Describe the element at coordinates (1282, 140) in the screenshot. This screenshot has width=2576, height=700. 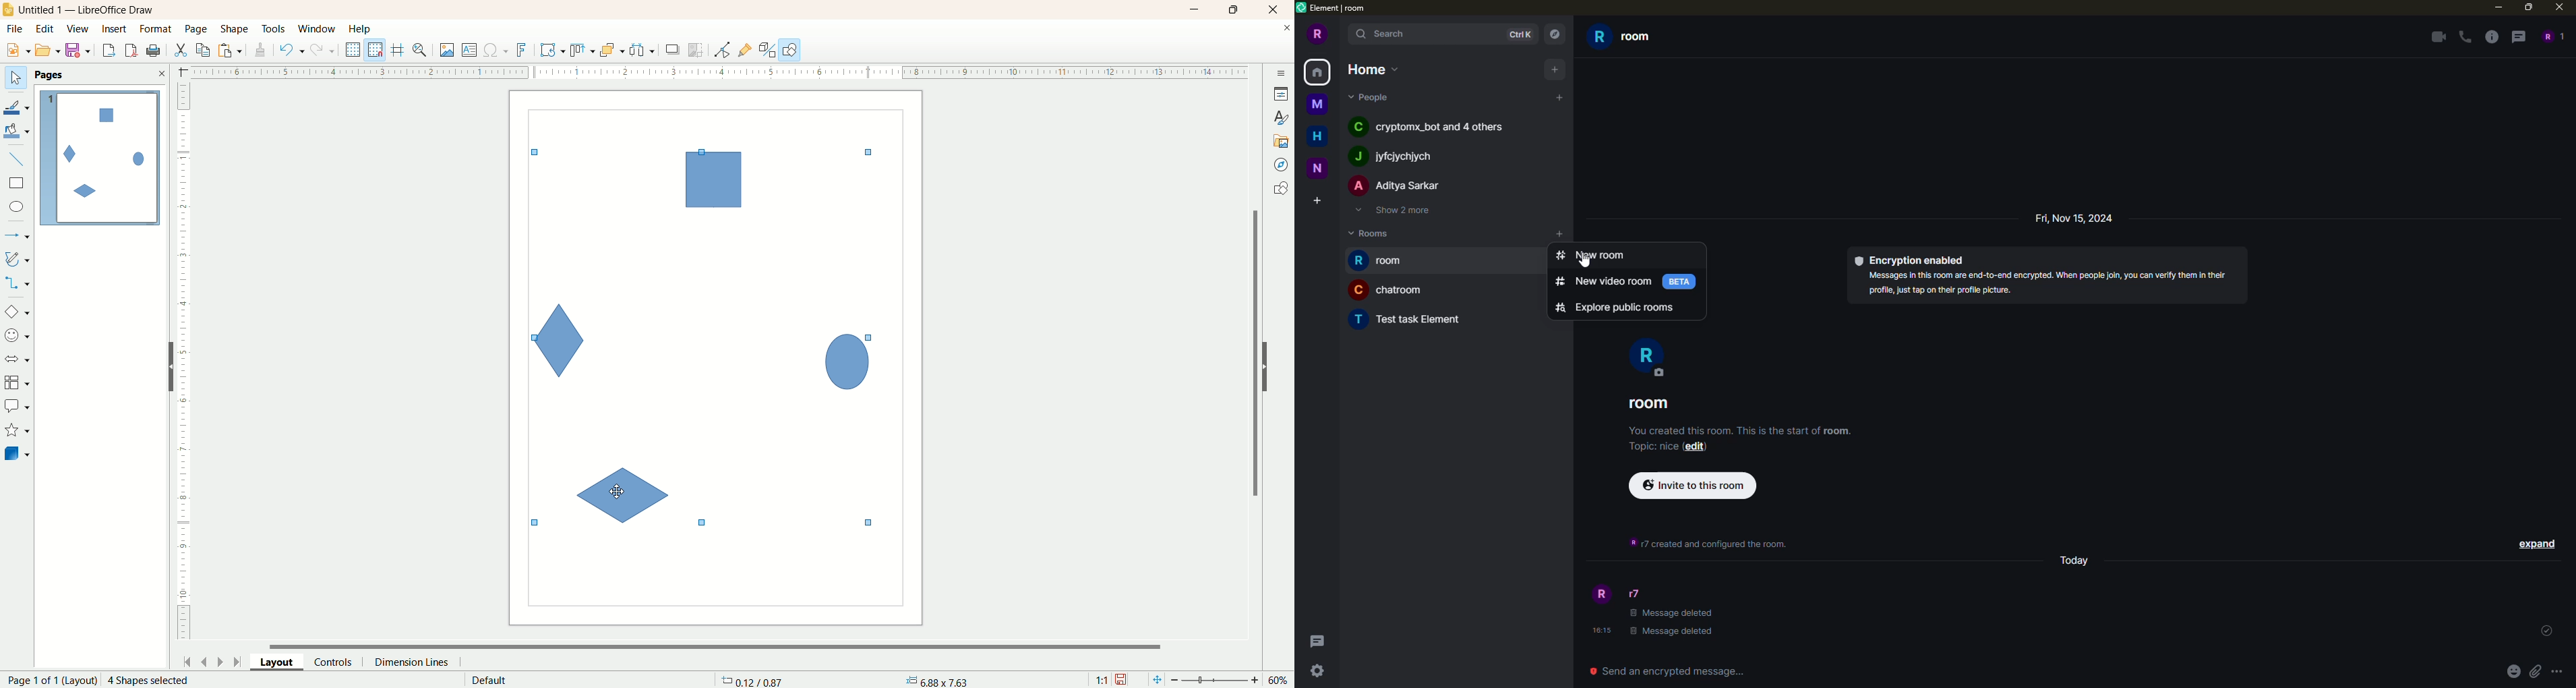
I see `gallery` at that location.